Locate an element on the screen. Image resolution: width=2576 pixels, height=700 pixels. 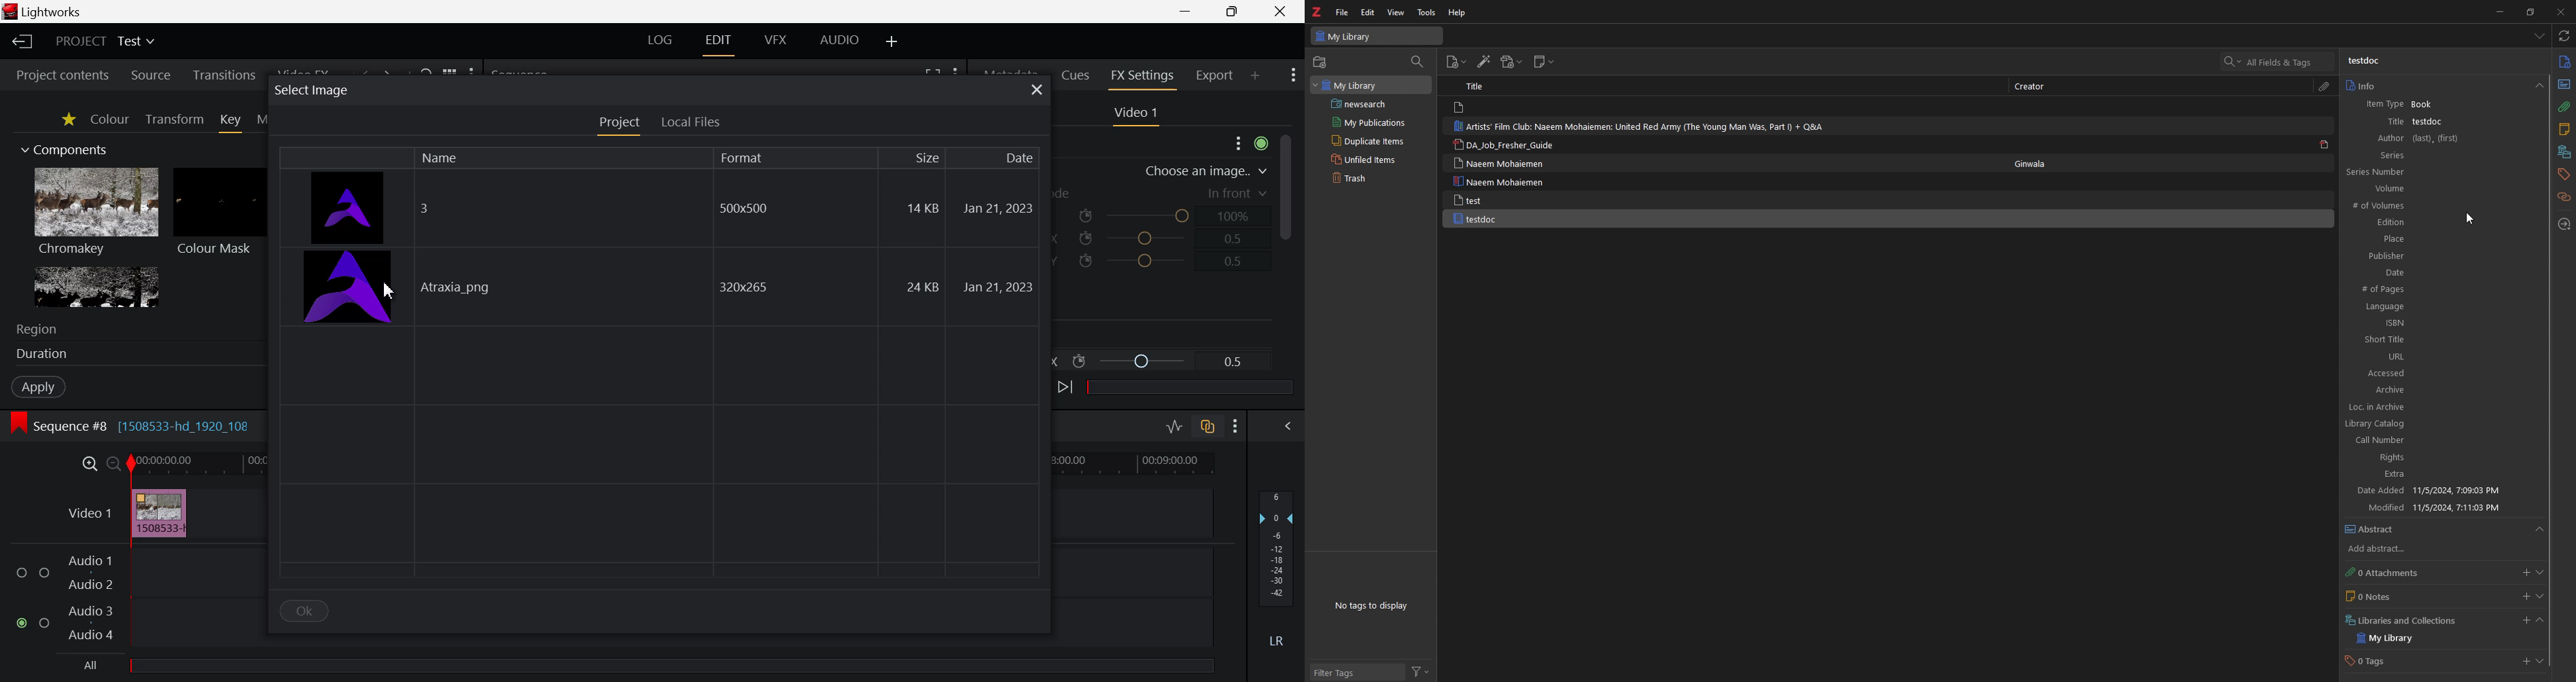
0 Notes is located at coordinates (2376, 596).